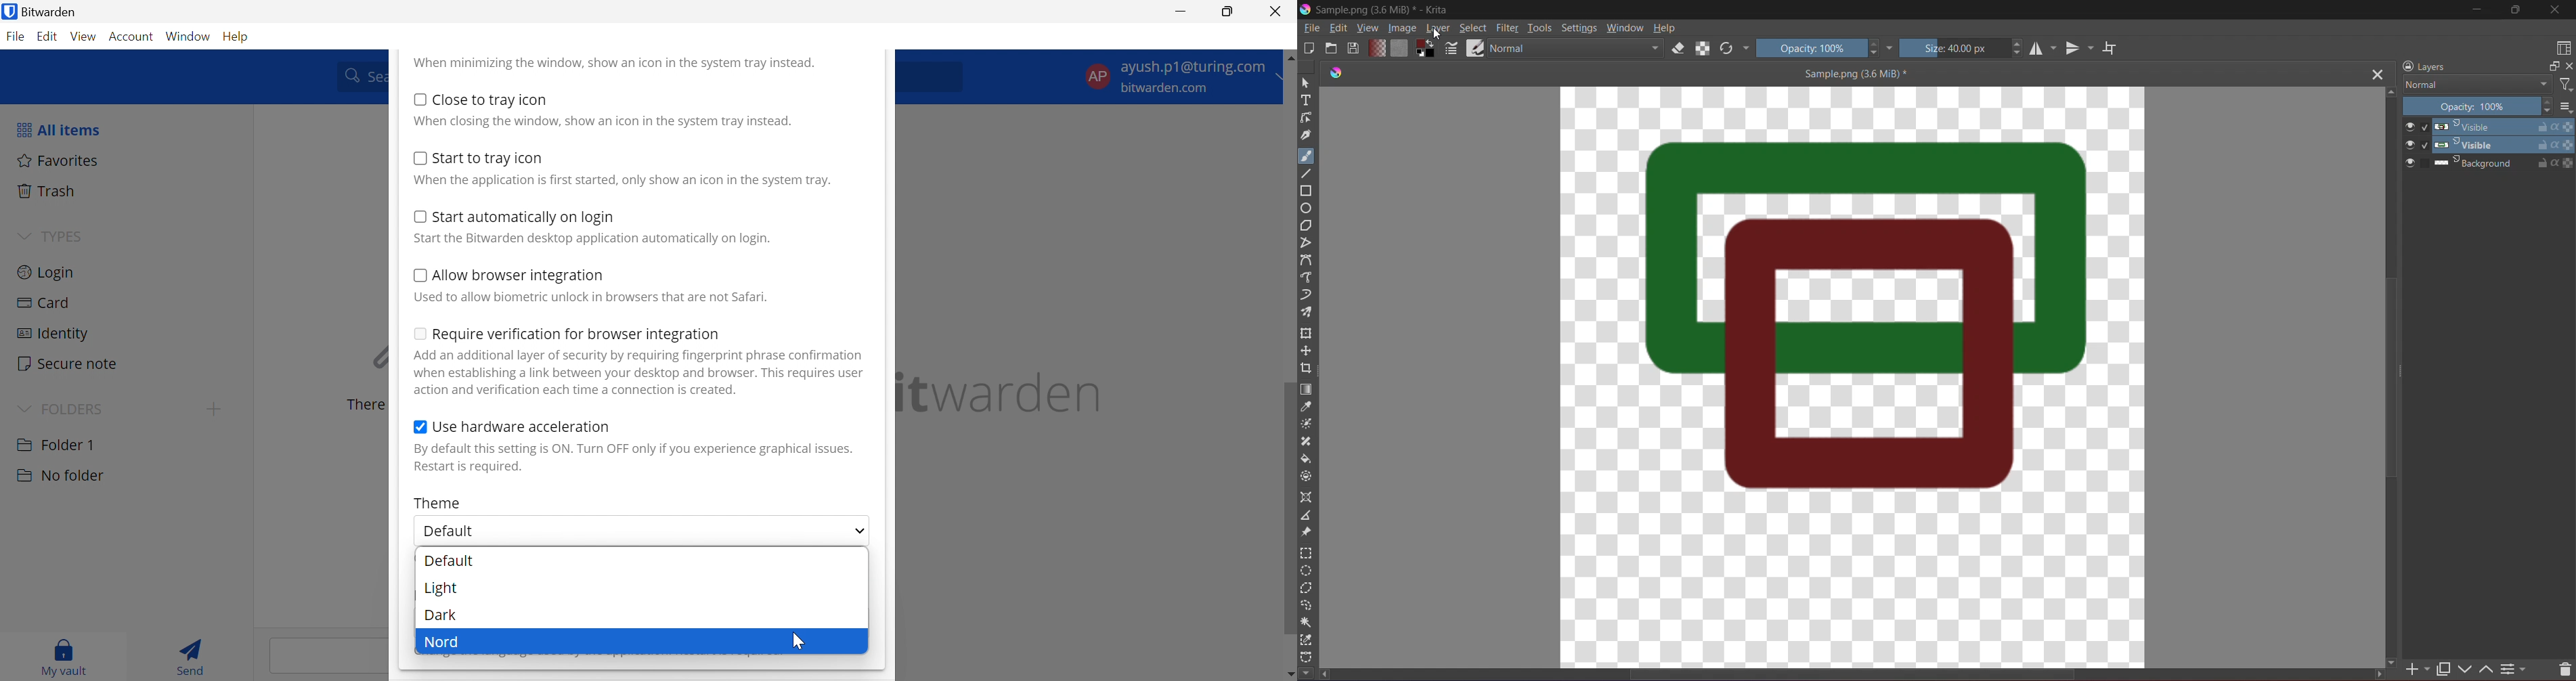  Describe the element at coordinates (613, 62) in the screenshot. I see `` at that location.